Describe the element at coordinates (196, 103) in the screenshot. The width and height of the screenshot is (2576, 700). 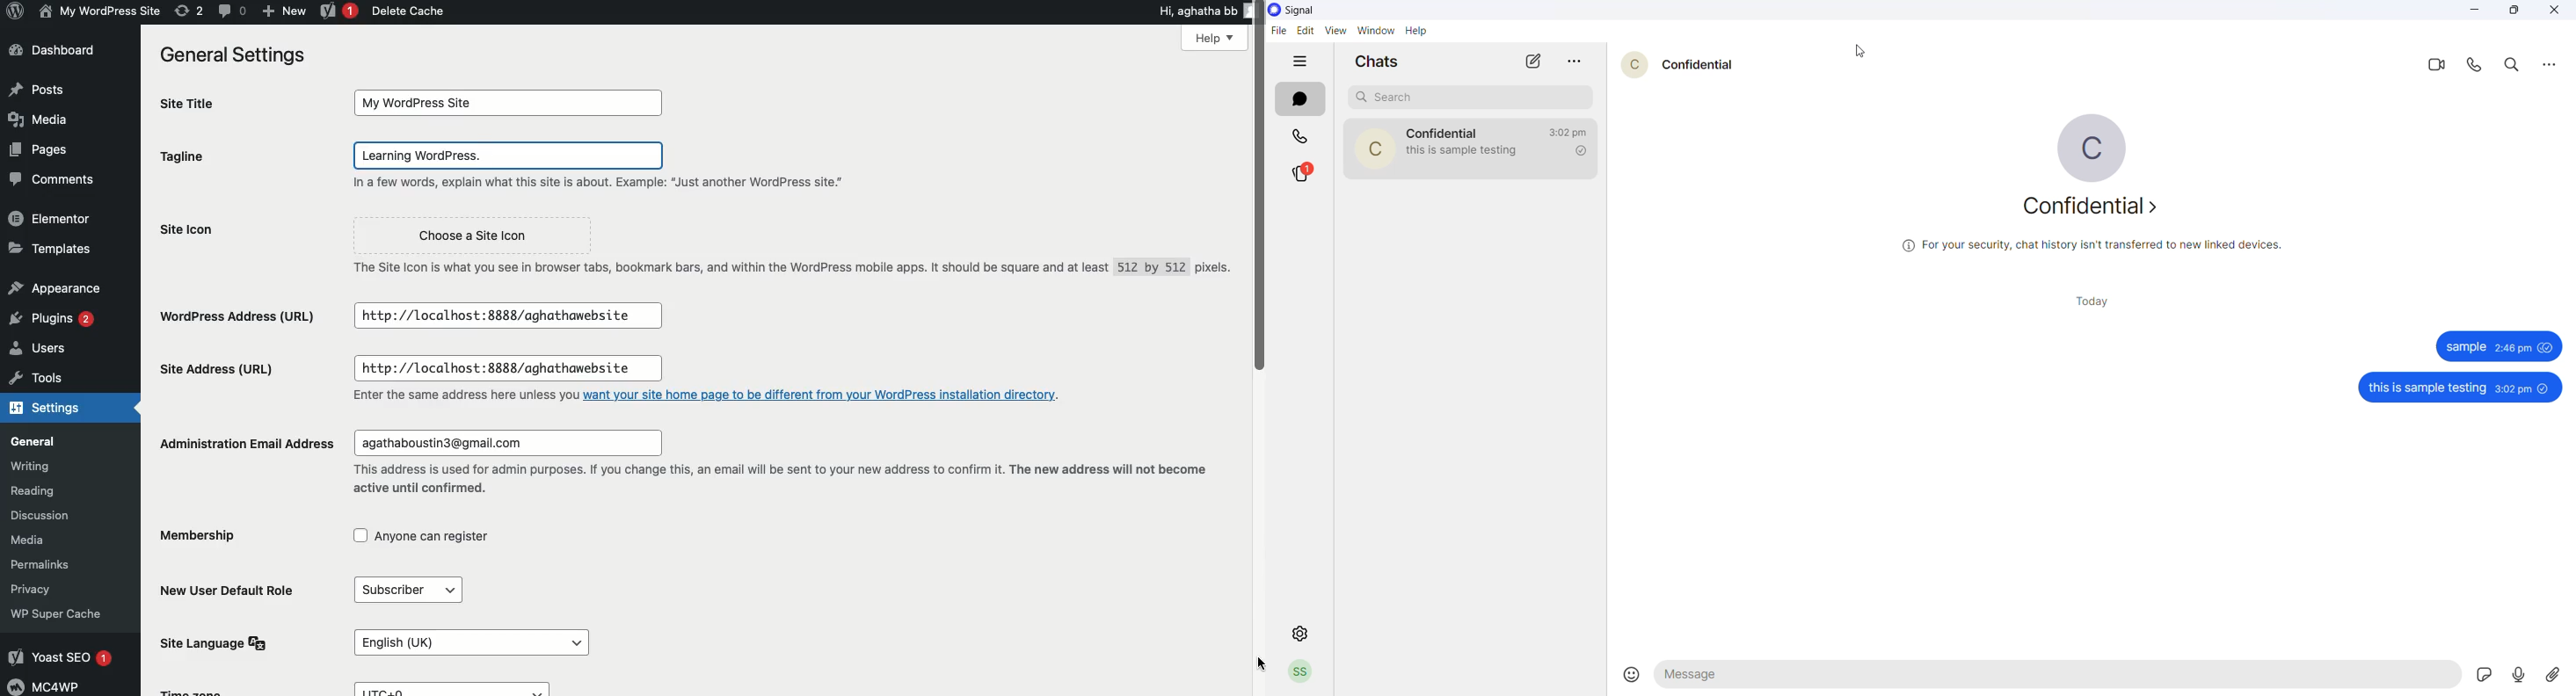
I see `Site title` at that location.